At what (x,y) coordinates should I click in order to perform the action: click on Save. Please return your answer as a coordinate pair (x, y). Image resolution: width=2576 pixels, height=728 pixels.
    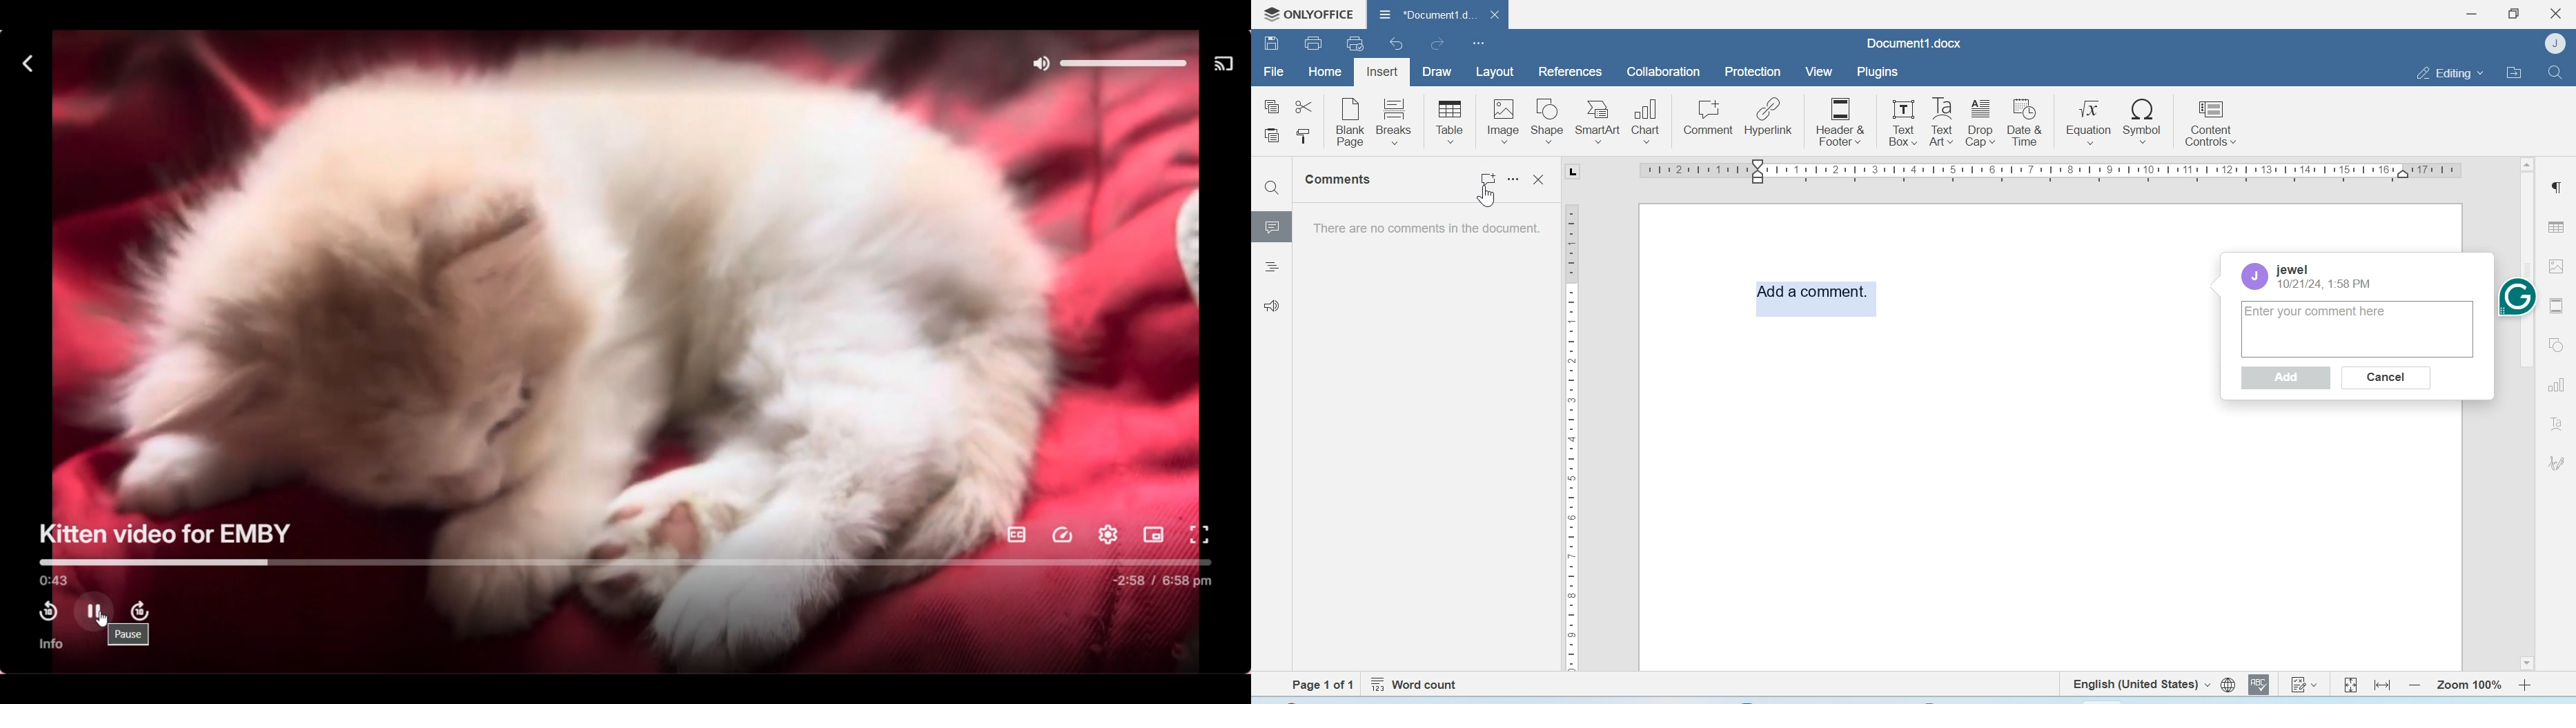
    Looking at the image, I should click on (1271, 42).